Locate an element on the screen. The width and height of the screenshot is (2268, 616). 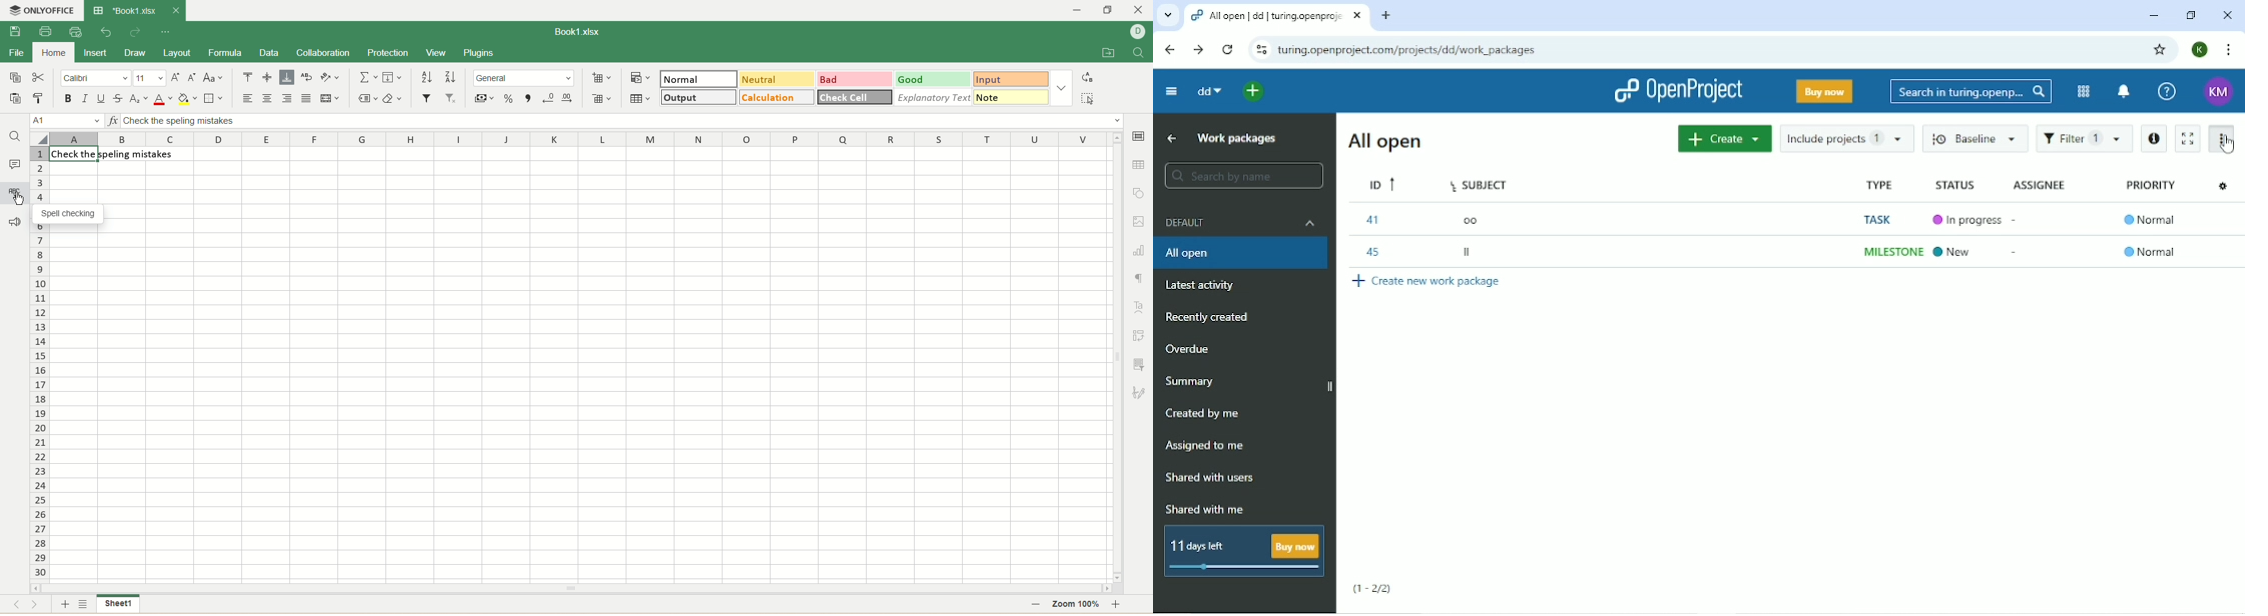
align right is located at coordinates (287, 98).